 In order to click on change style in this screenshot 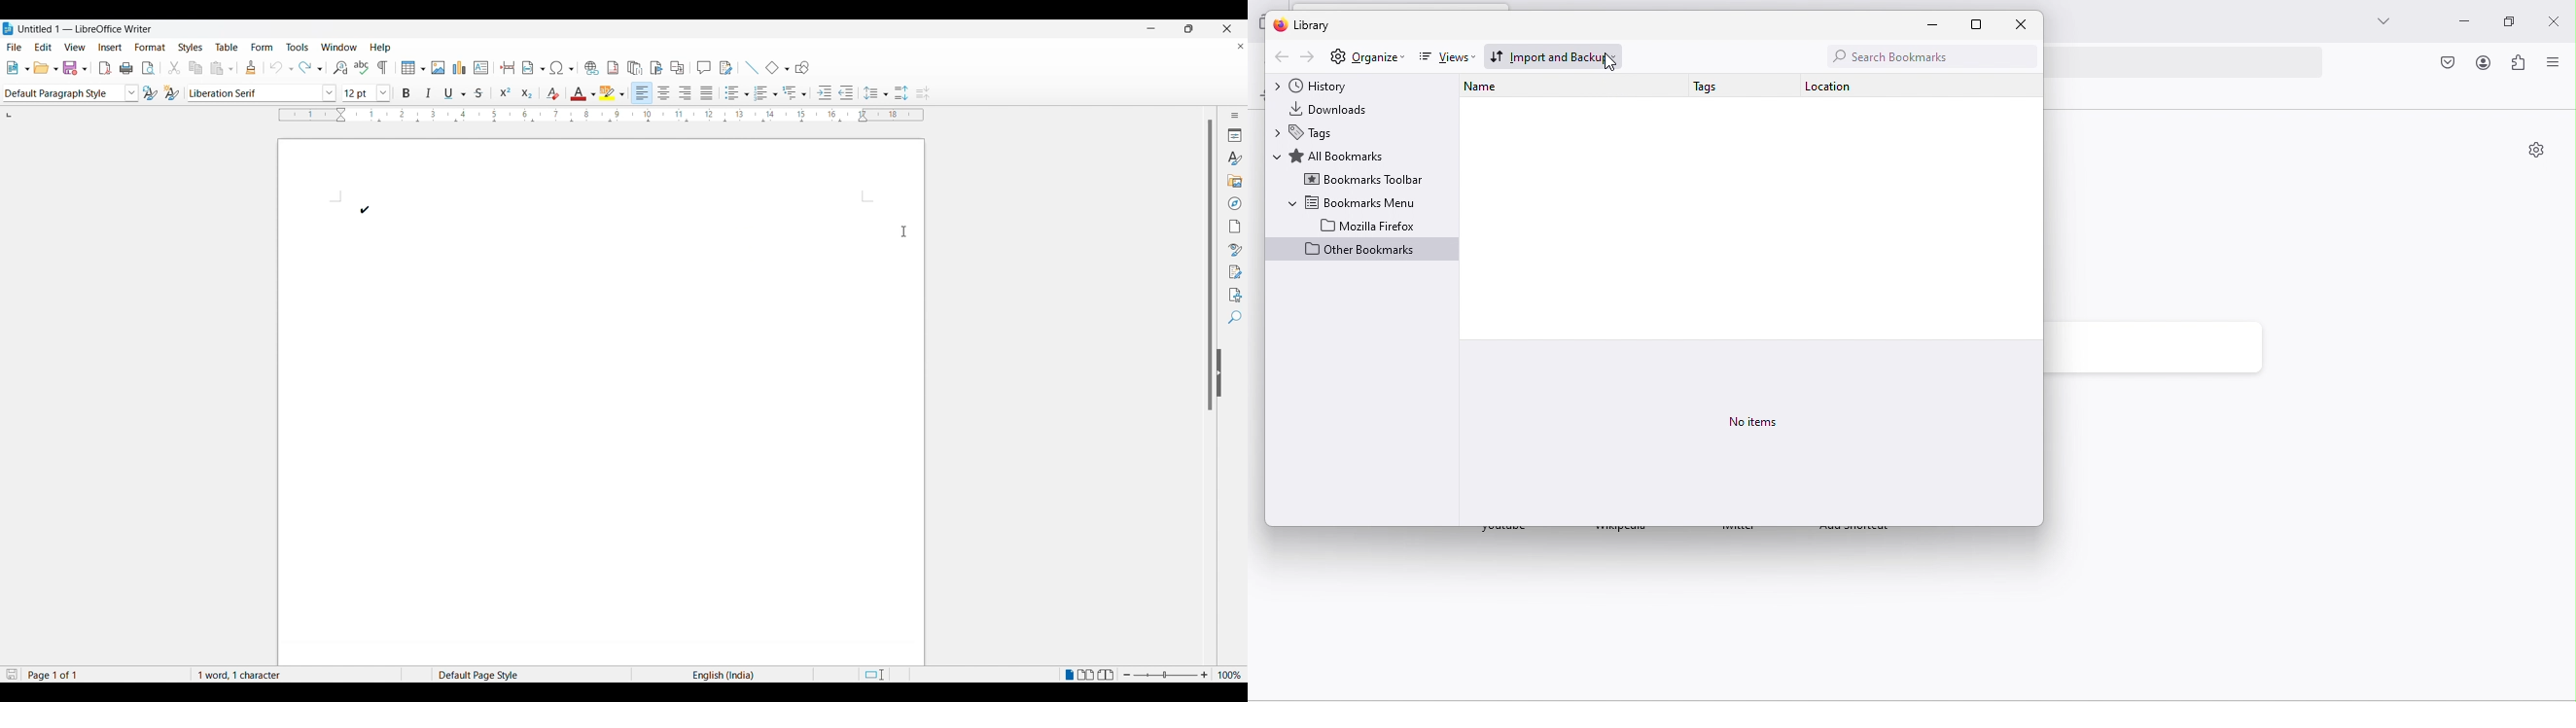, I will do `click(172, 93)`.